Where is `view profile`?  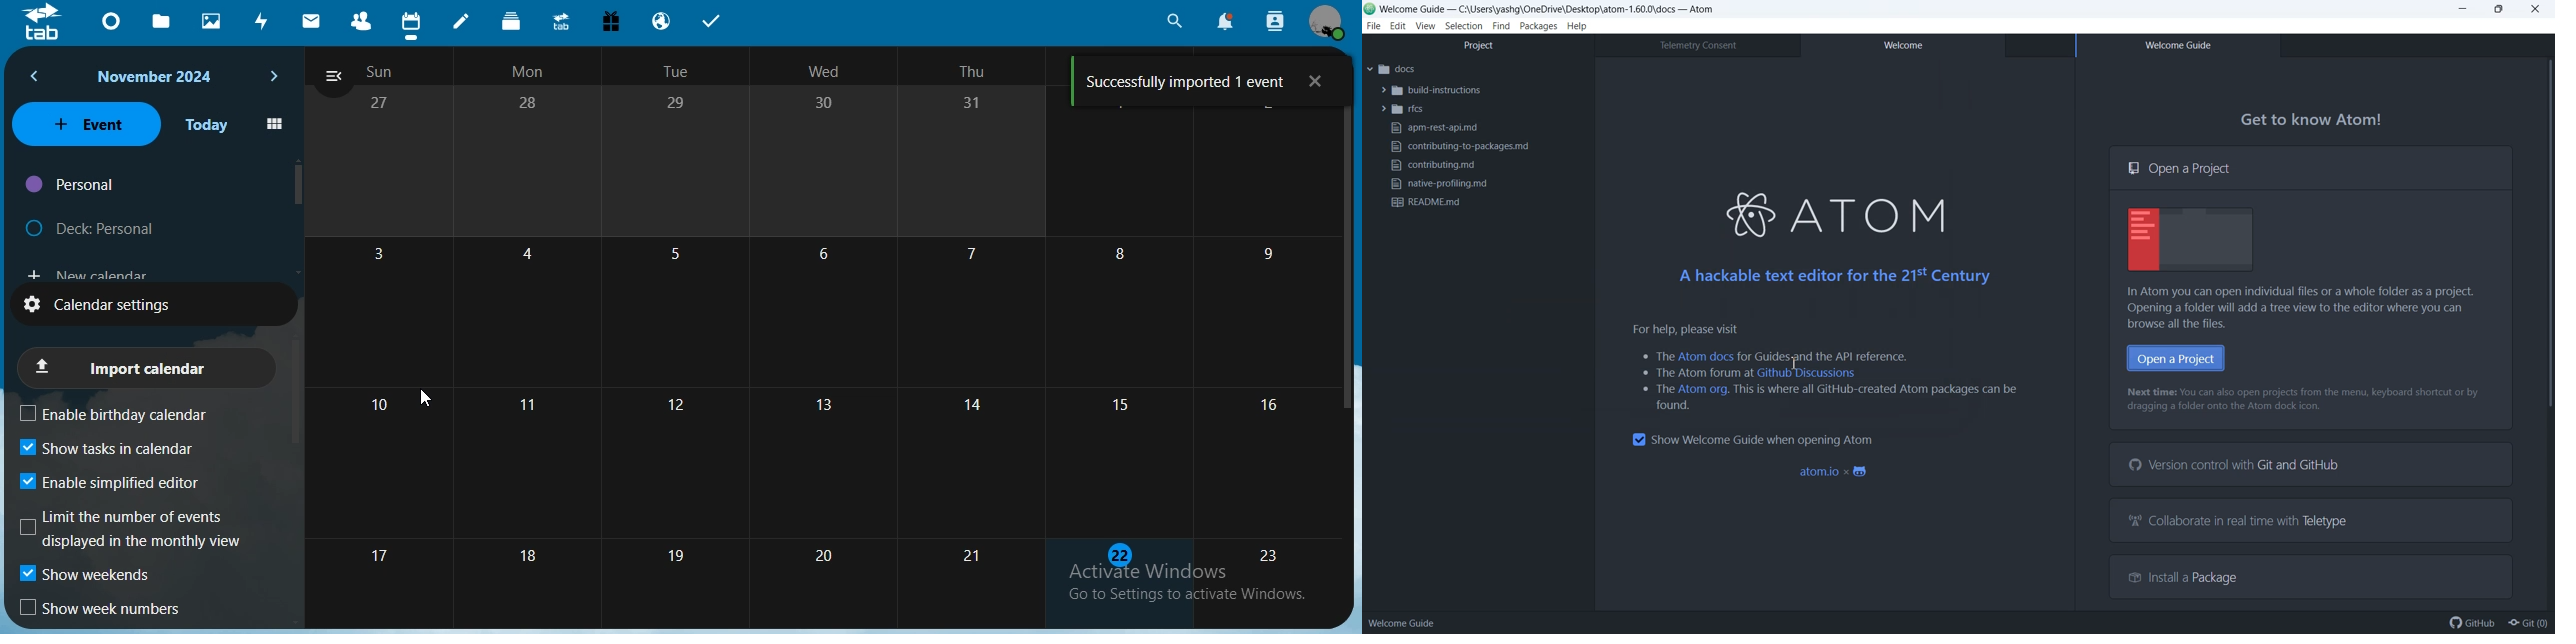 view profile is located at coordinates (1325, 22).